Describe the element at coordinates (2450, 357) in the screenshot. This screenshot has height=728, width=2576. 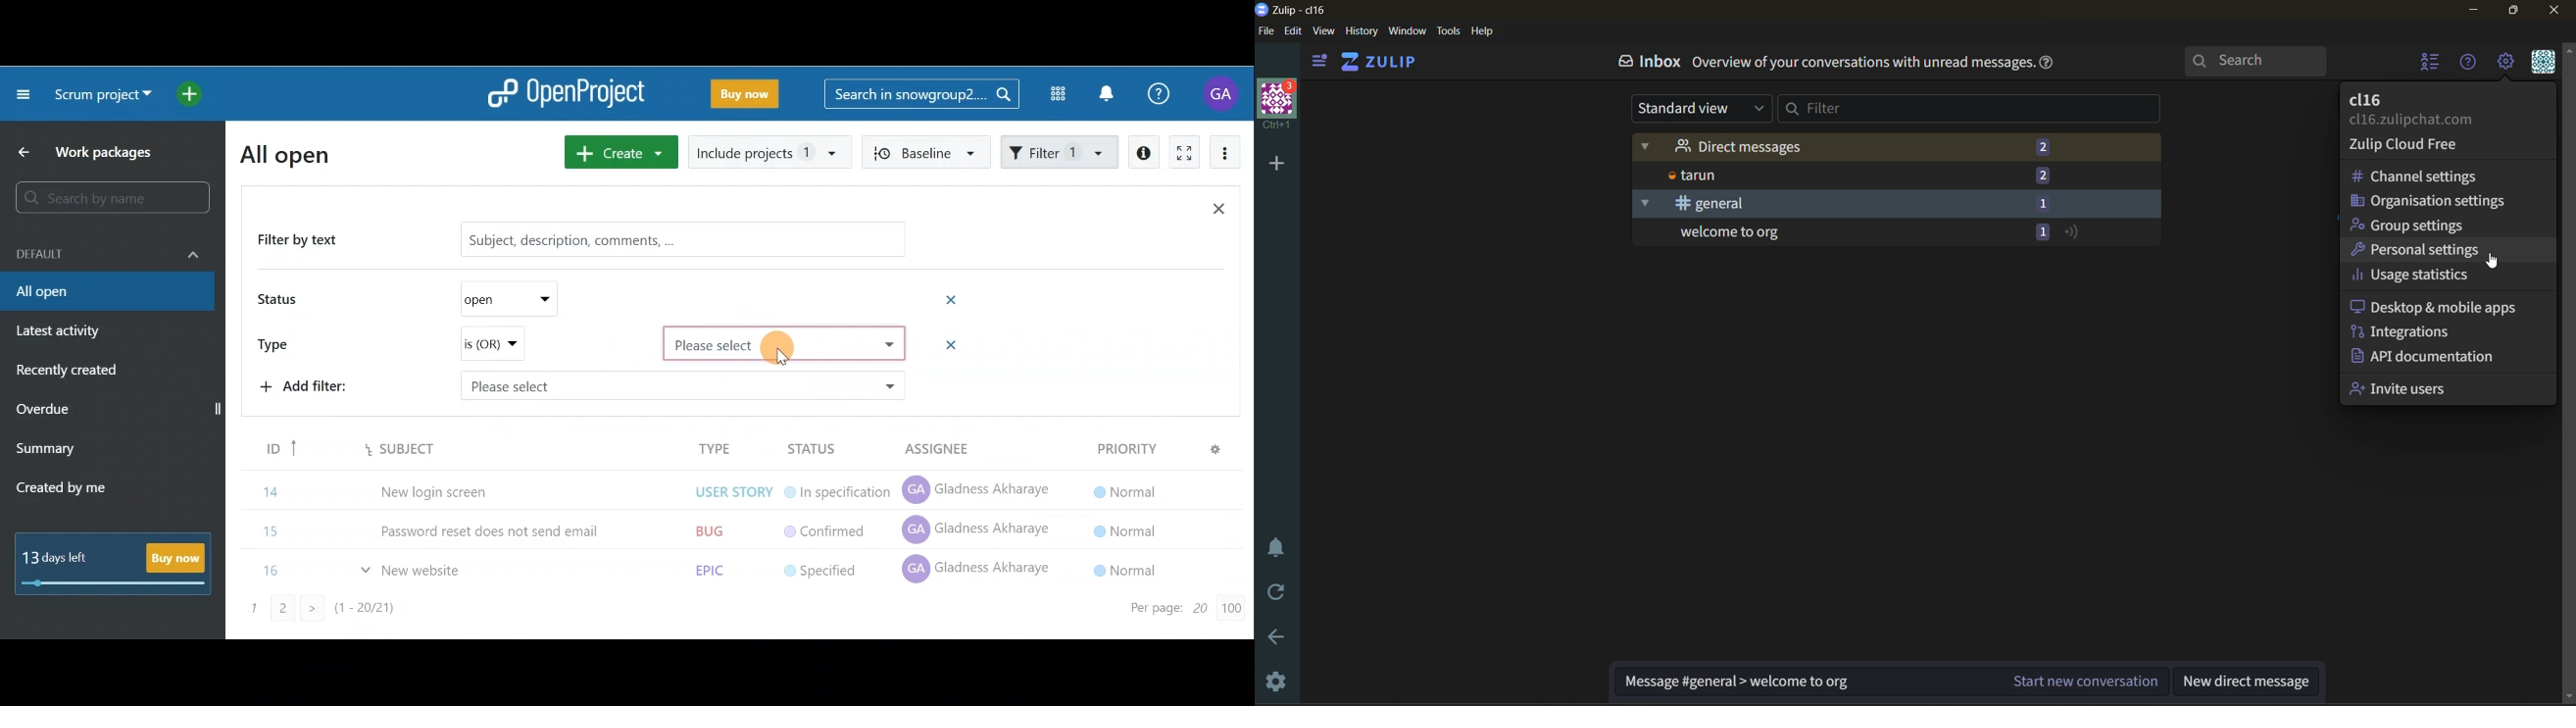
I see `api documentation` at that location.